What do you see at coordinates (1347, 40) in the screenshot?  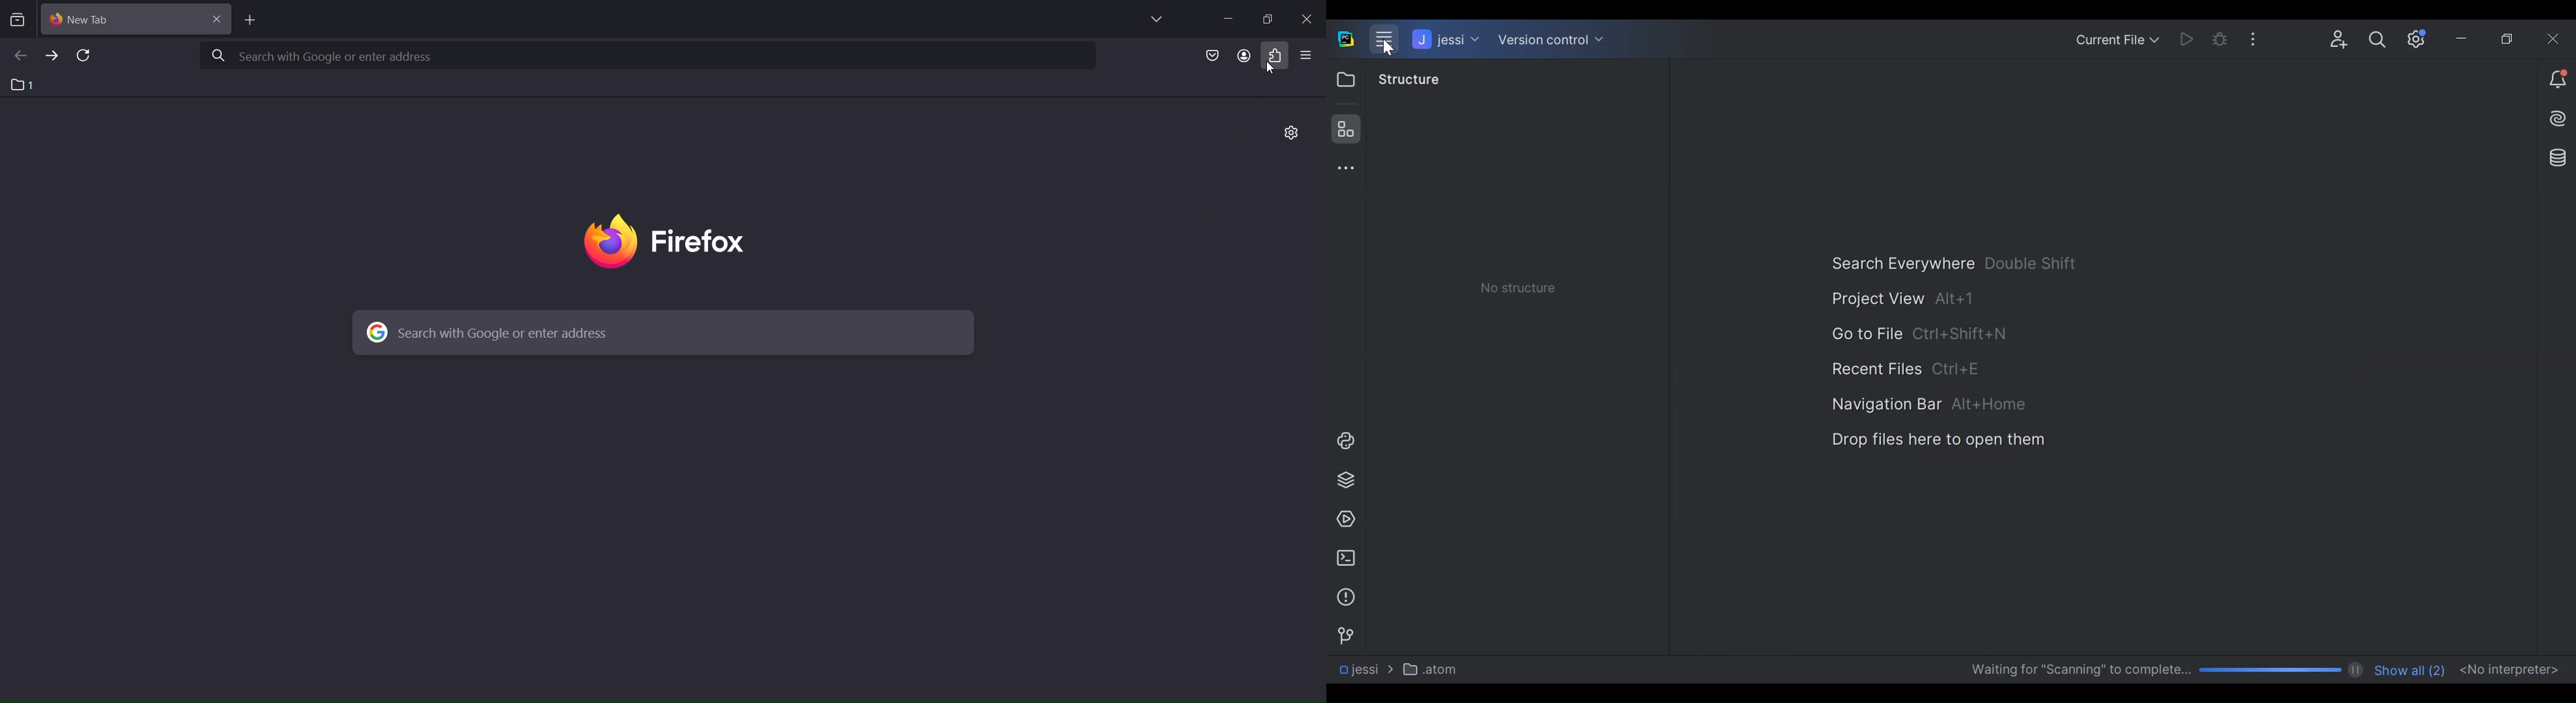 I see `PyCharm Desktop Icon` at bounding box center [1347, 40].